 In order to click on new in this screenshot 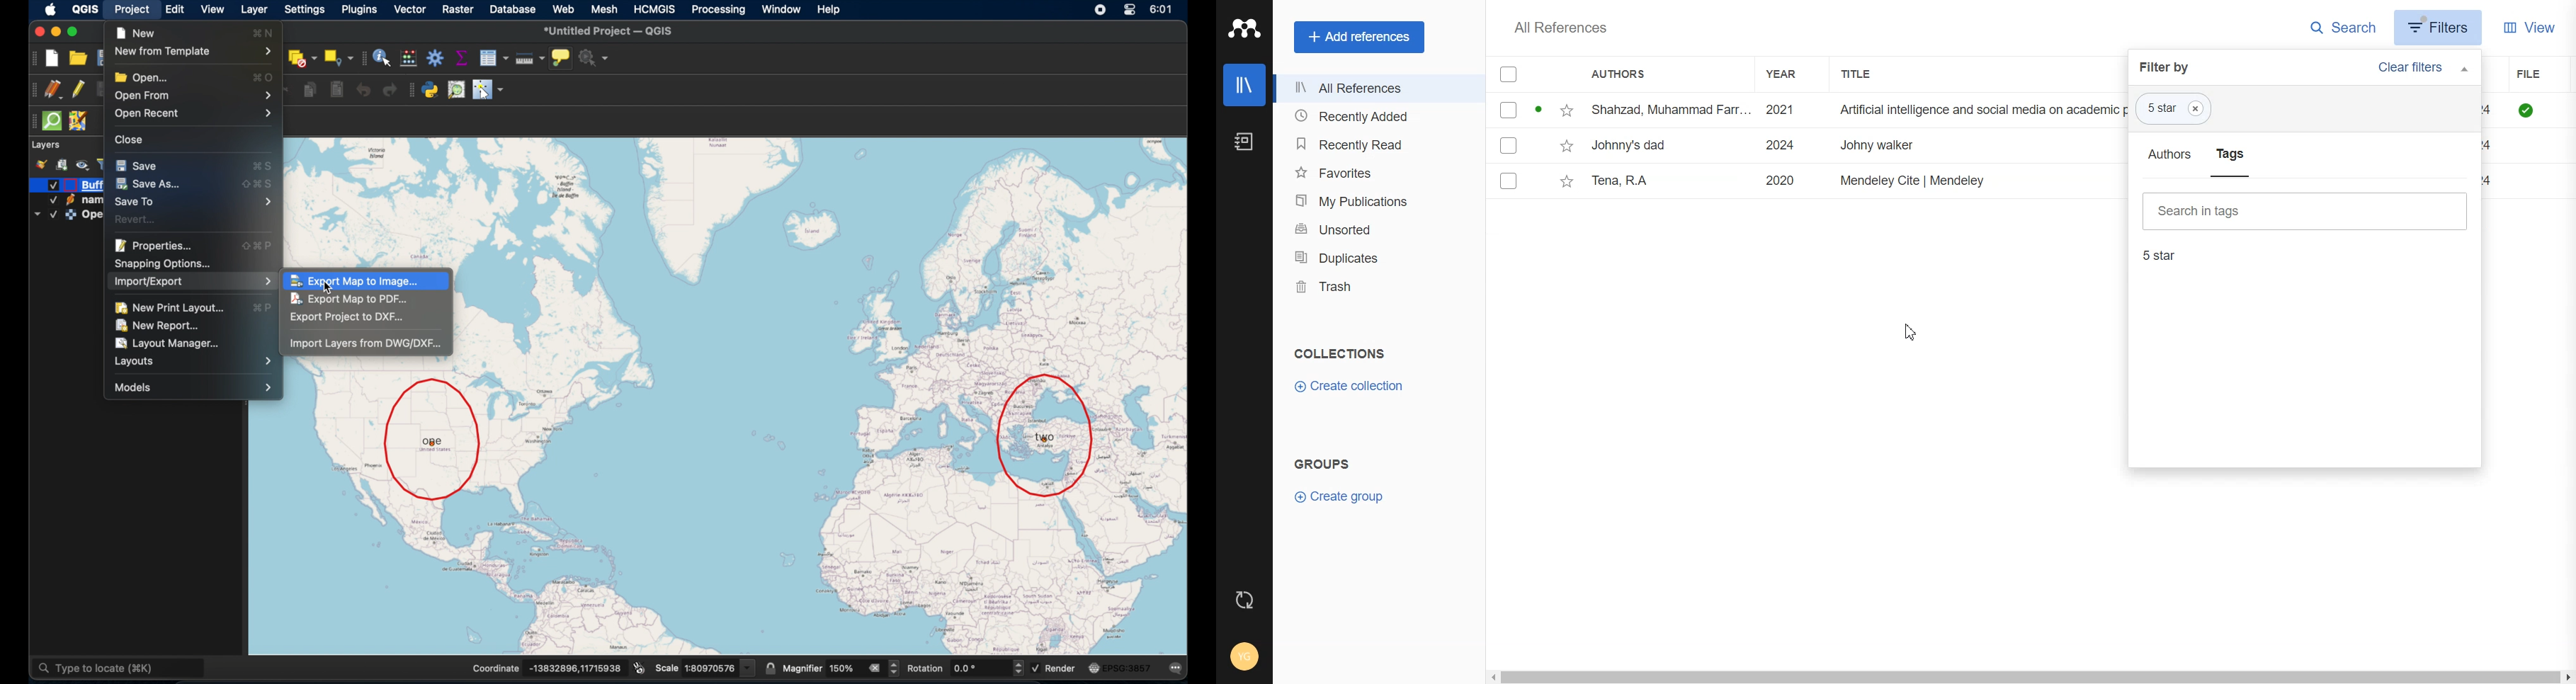, I will do `click(136, 31)`.